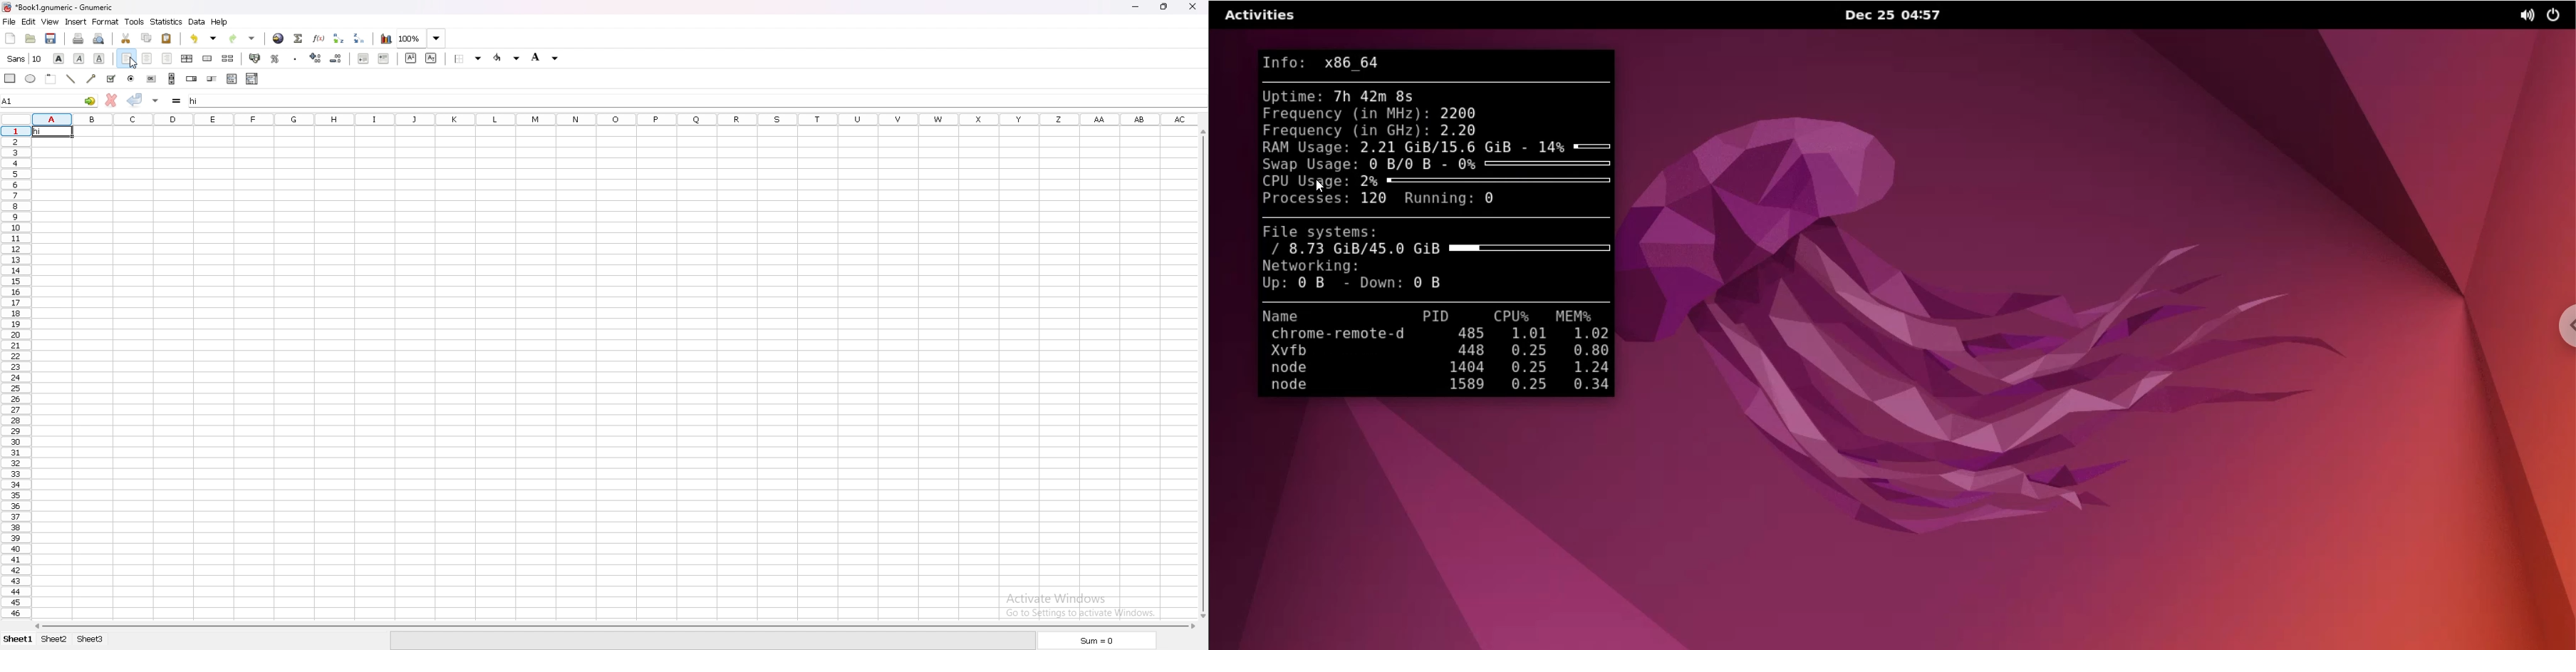 The height and width of the screenshot is (672, 2576). Describe the element at coordinates (253, 79) in the screenshot. I see `combo box` at that location.